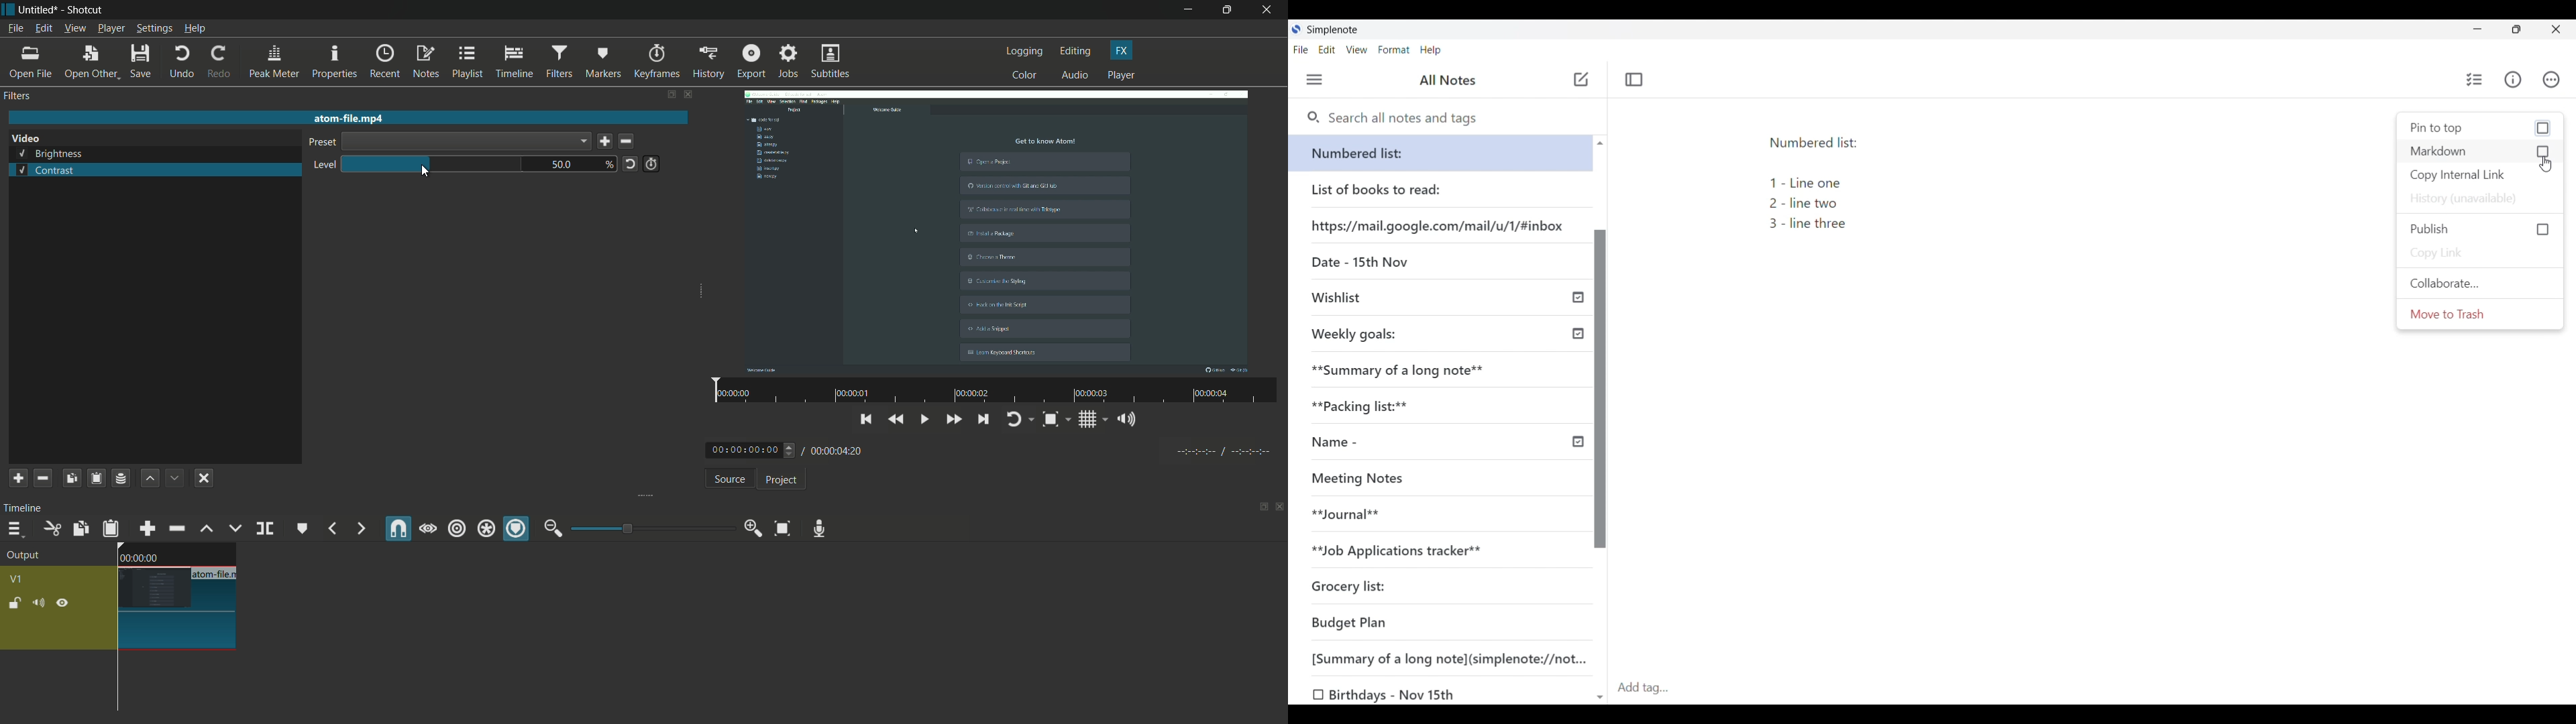 The height and width of the screenshot is (728, 2576). What do you see at coordinates (427, 528) in the screenshot?
I see `scrub while dragging` at bounding box center [427, 528].